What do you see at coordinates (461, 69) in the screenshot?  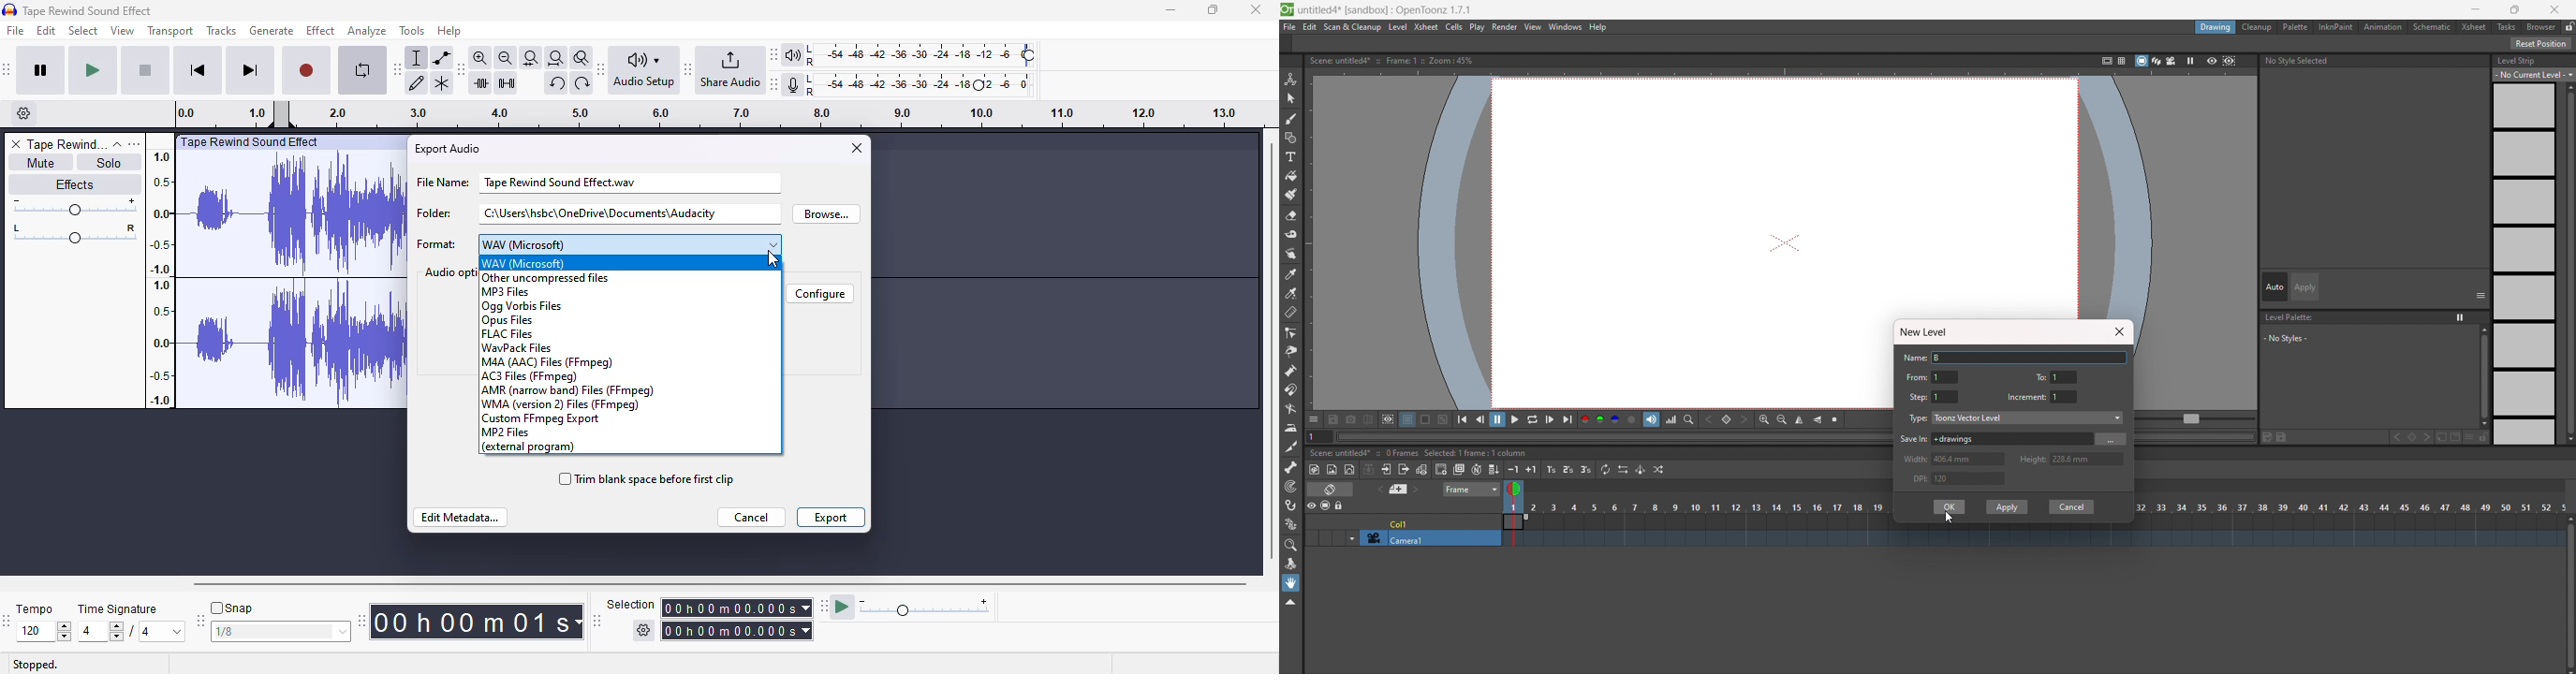 I see `audacity edit toolbar` at bounding box center [461, 69].